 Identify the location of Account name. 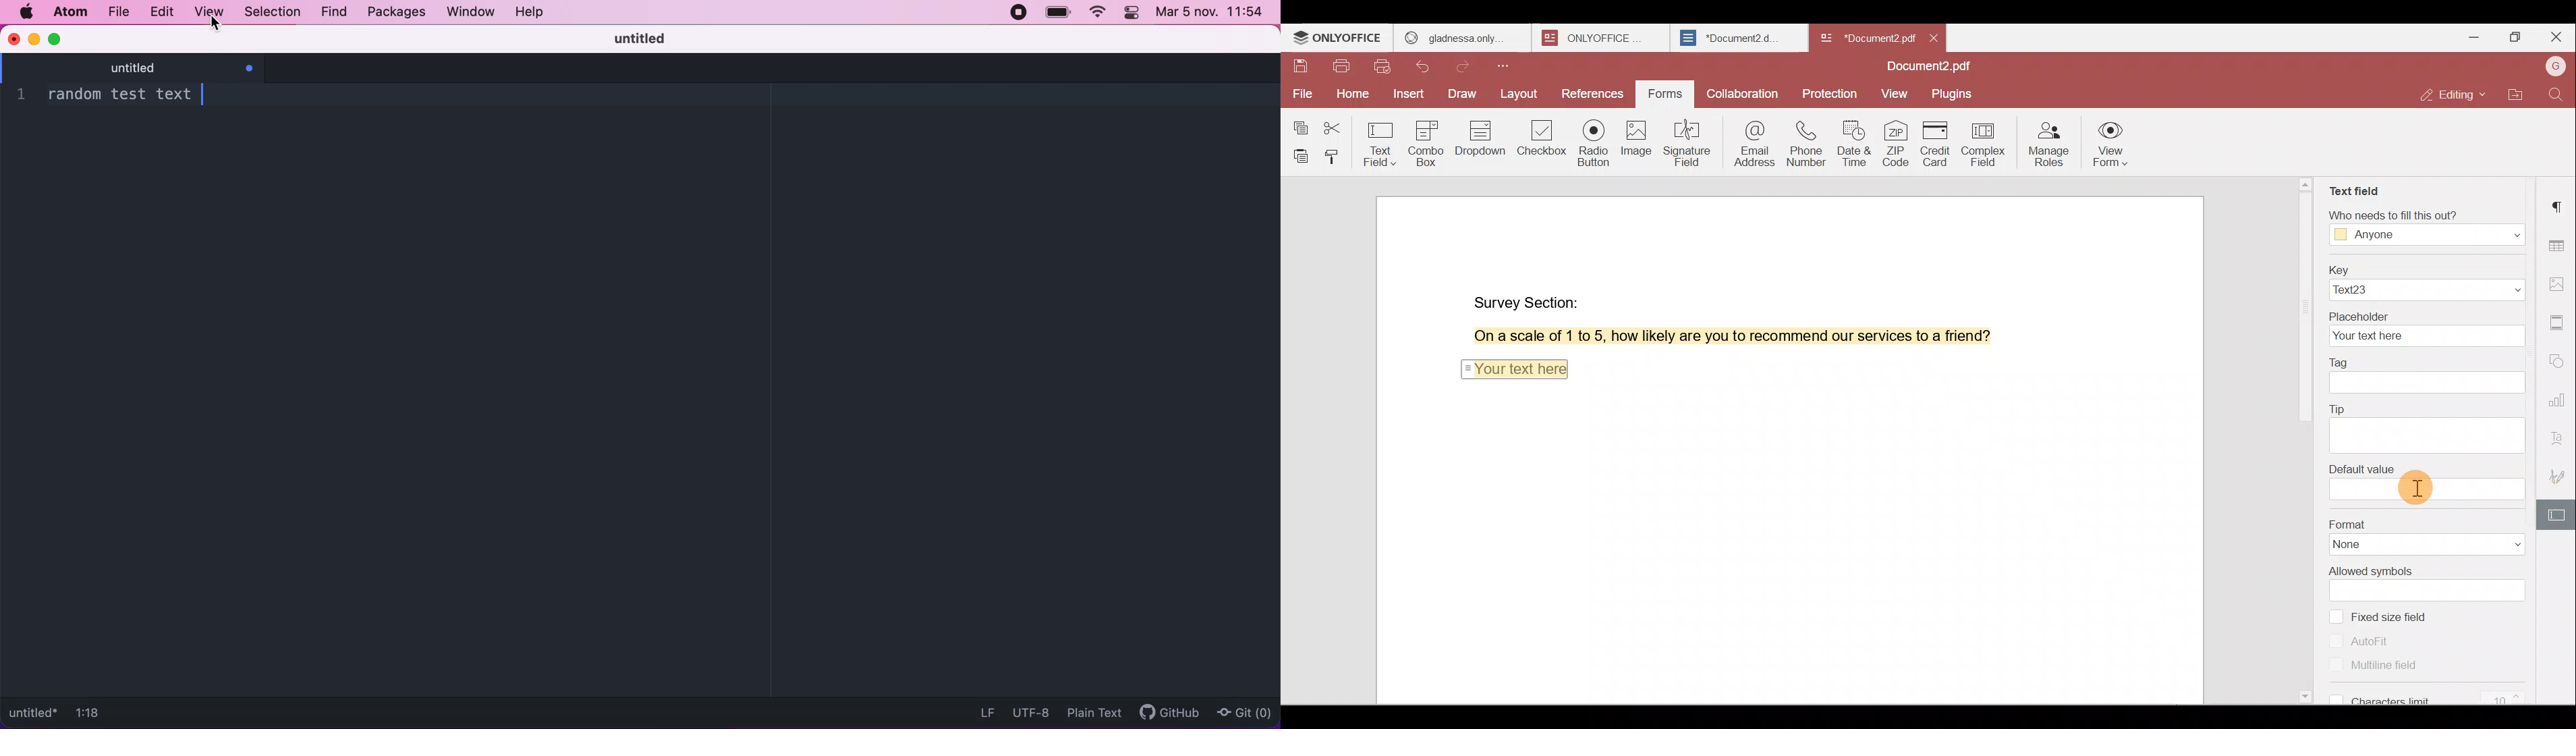
(2555, 68).